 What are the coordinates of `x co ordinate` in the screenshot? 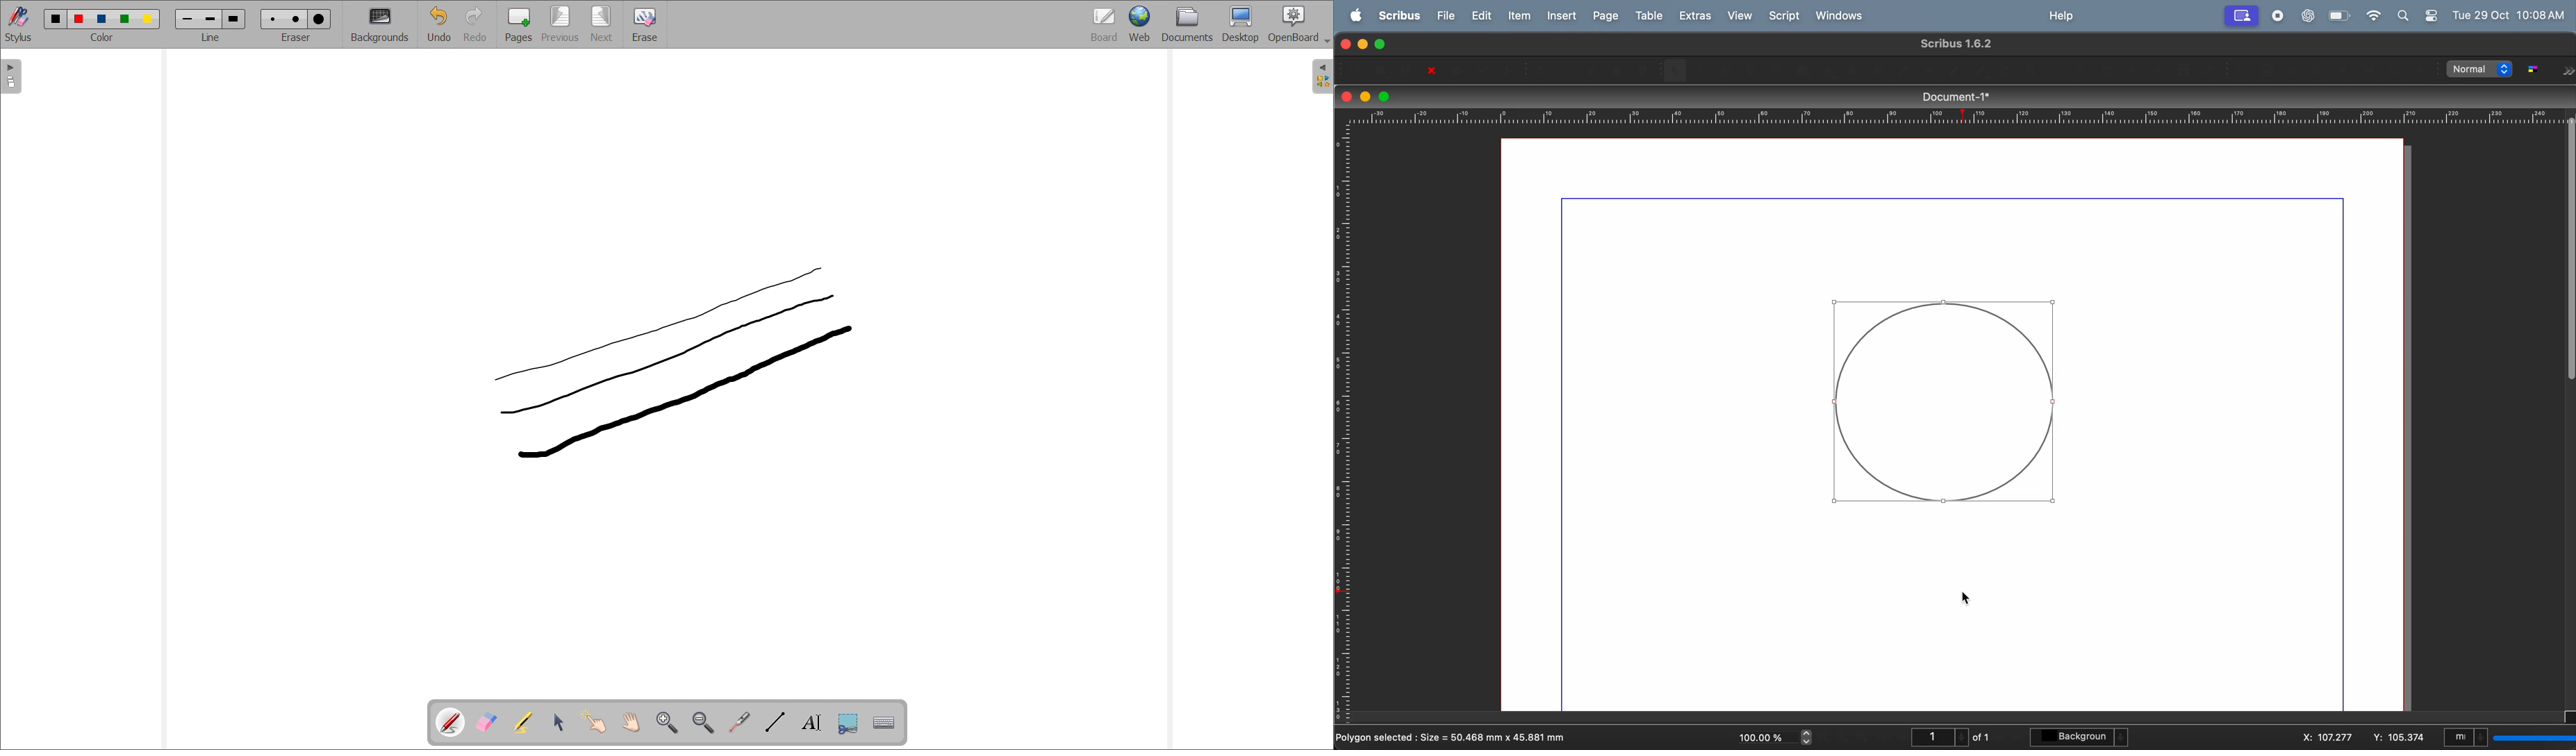 It's located at (2326, 736).